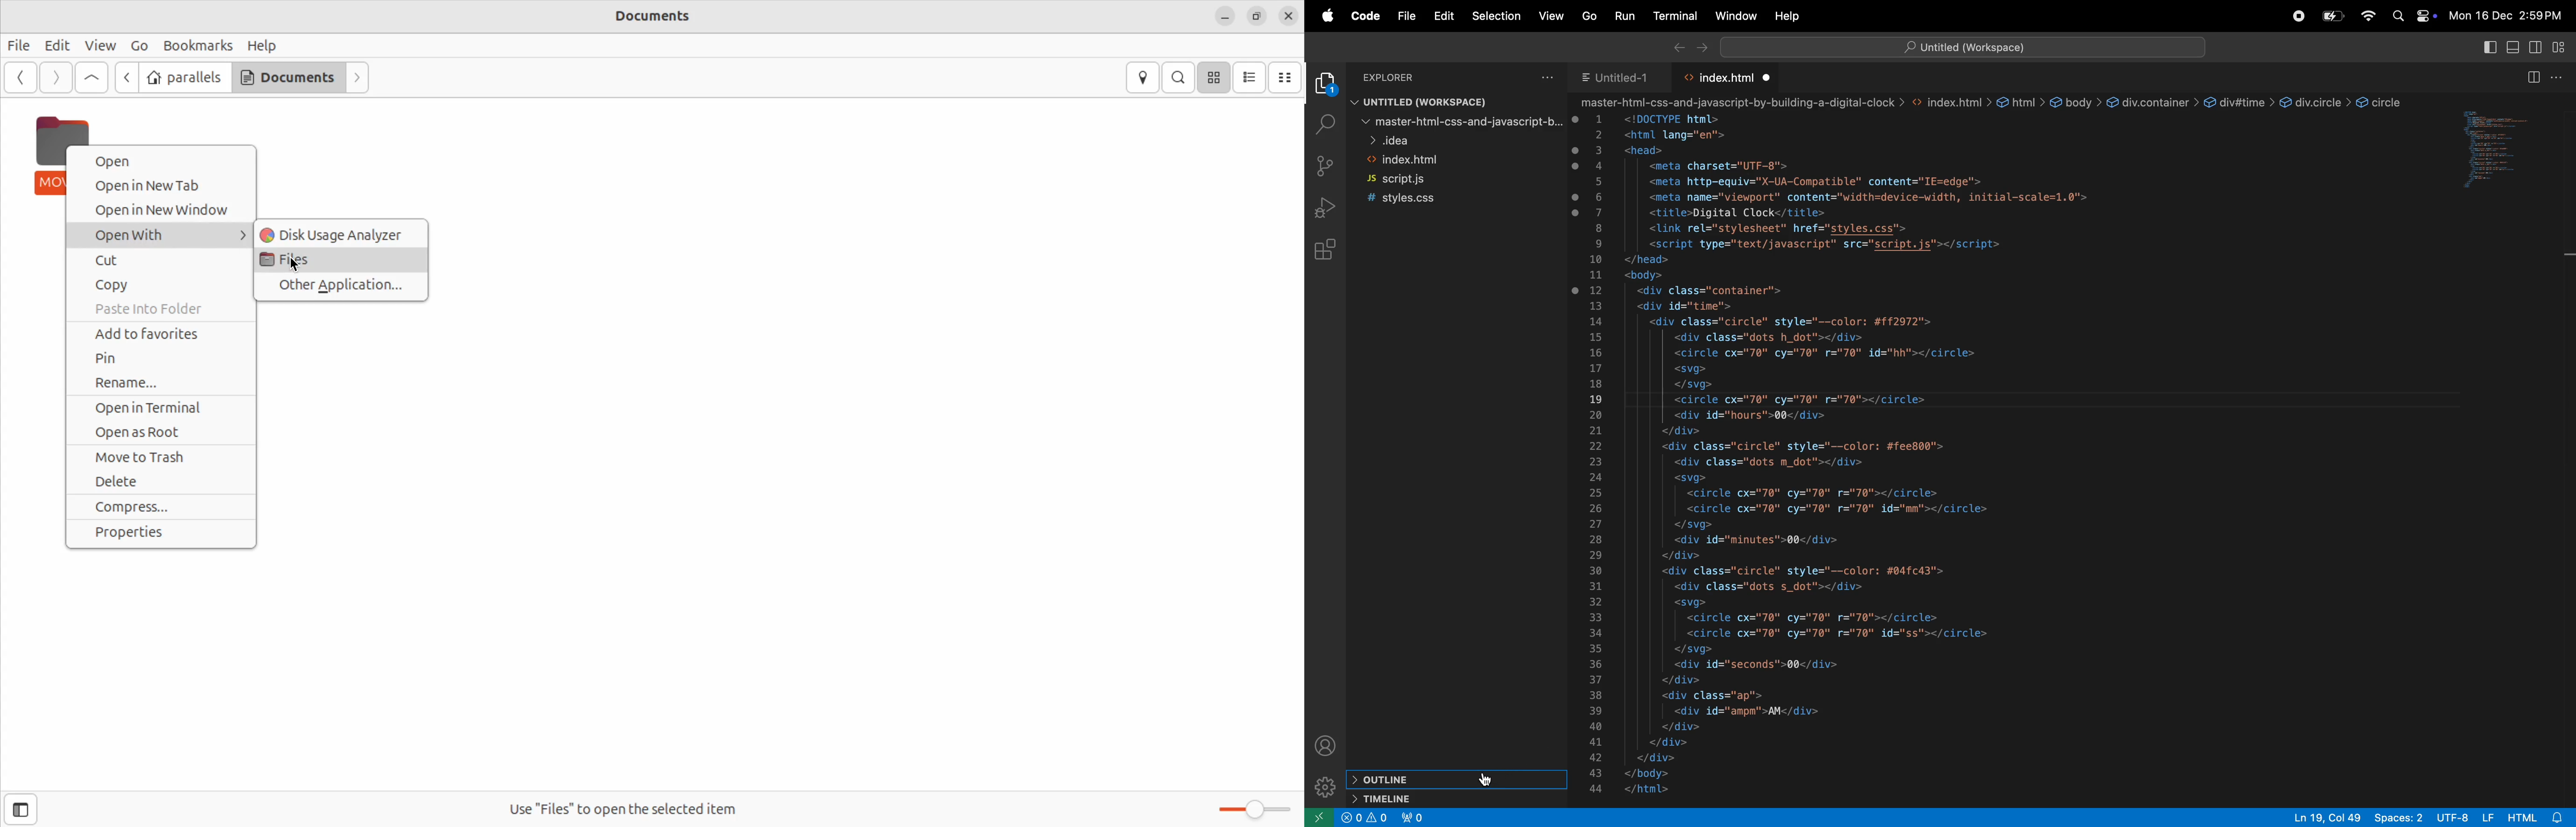 The height and width of the screenshot is (840, 2576). I want to click on create alert, so click(1379, 818).